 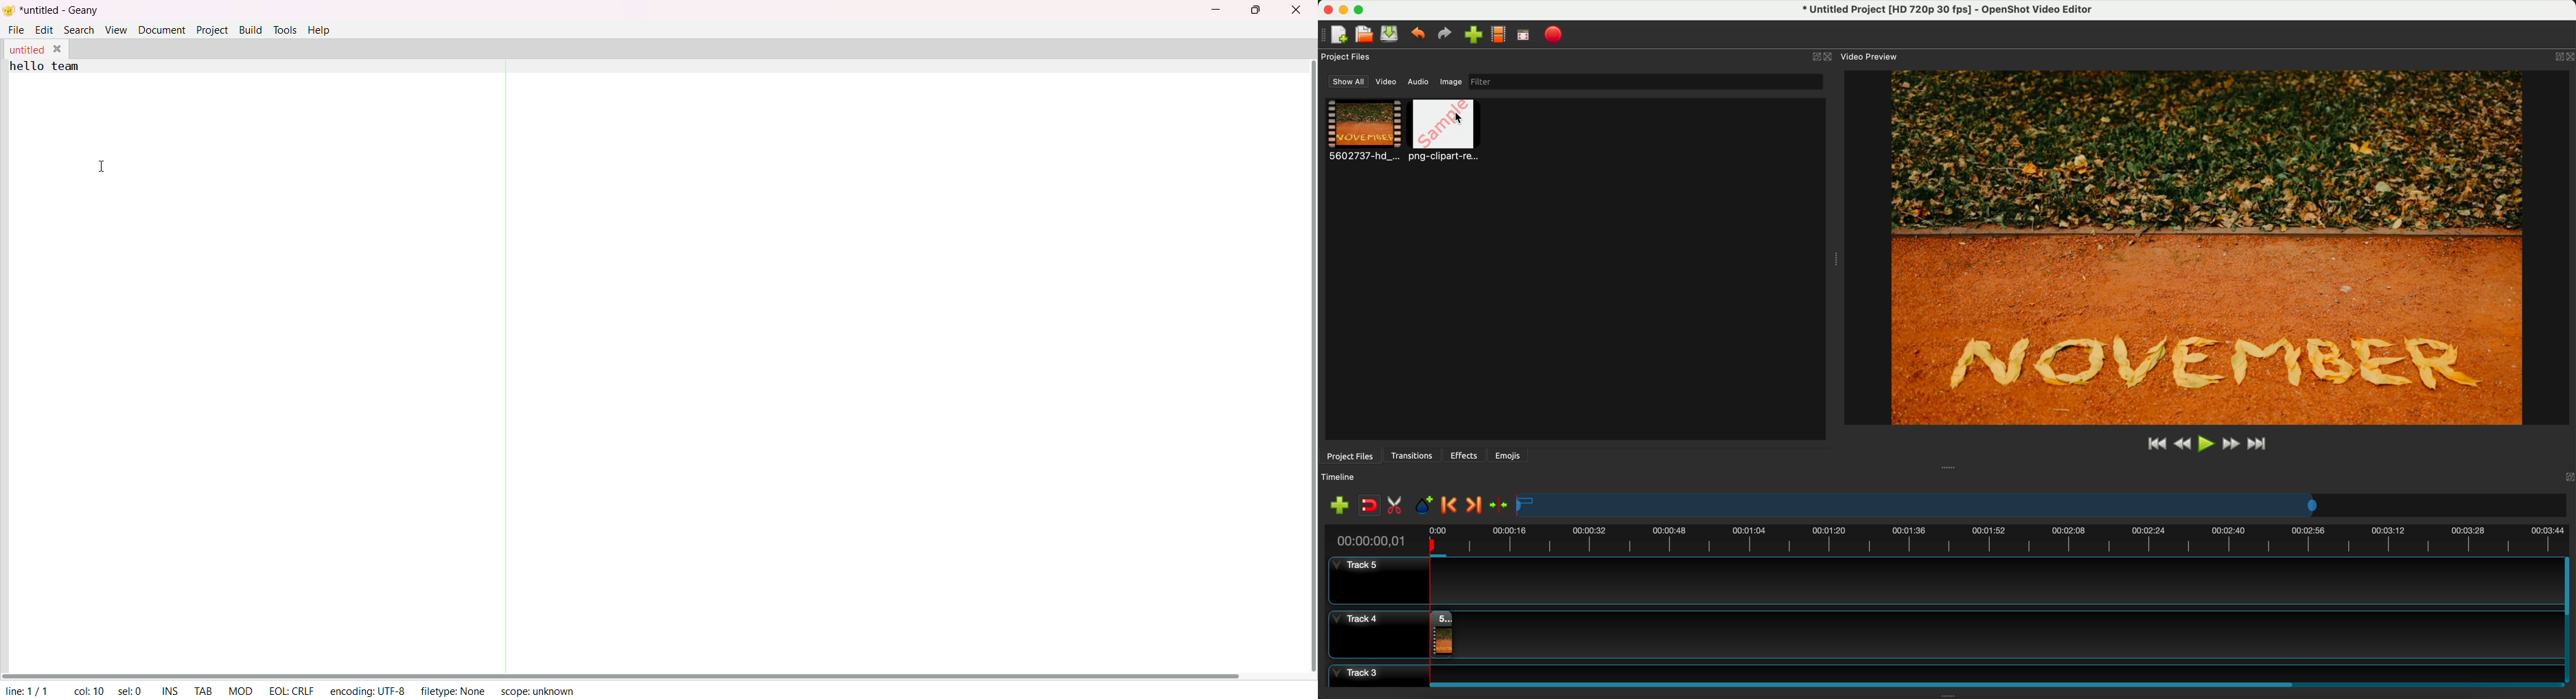 I want to click on close program, so click(x=1326, y=9).